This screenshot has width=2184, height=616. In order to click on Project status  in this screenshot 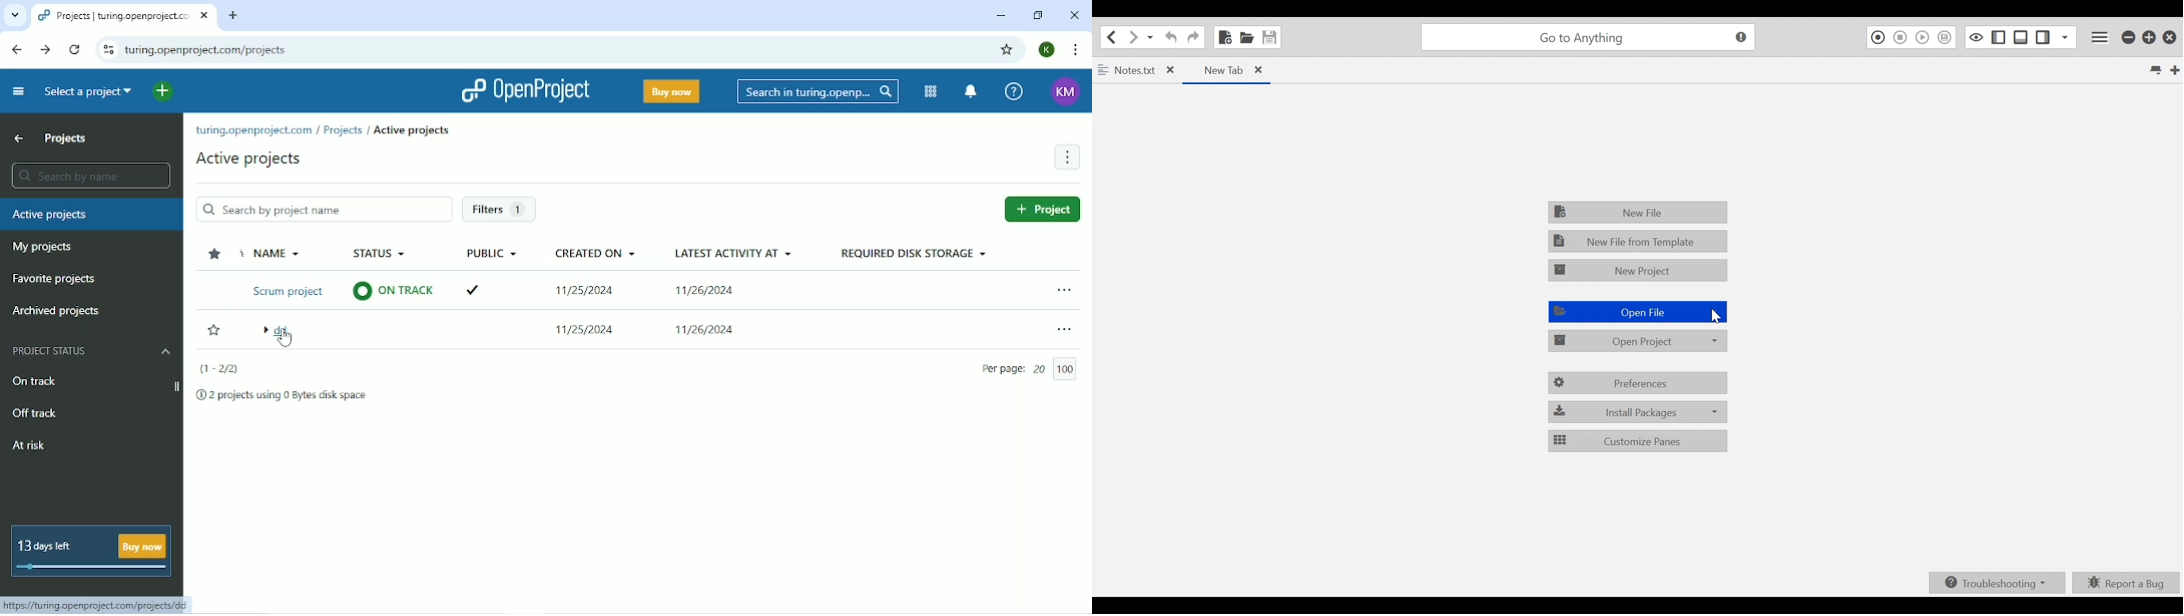, I will do `click(94, 351)`.